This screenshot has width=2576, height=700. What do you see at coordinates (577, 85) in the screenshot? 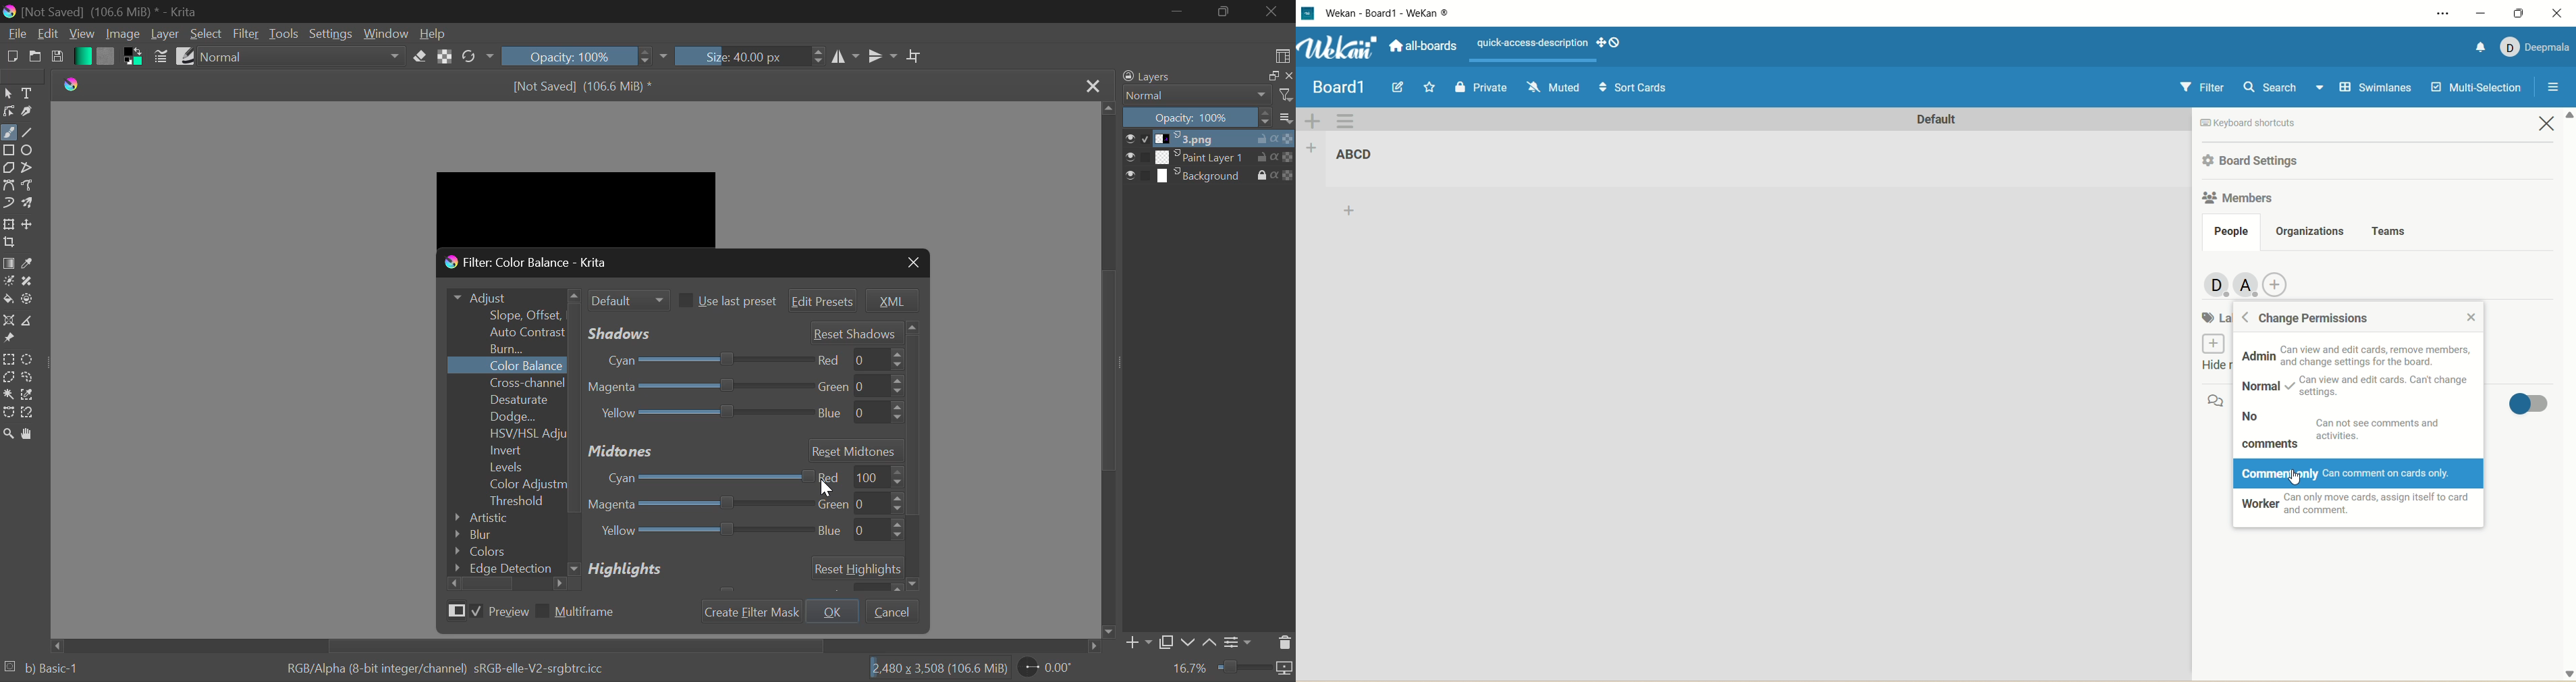
I see `[Not Saved] (106.6 MiB) *` at bounding box center [577, 85].